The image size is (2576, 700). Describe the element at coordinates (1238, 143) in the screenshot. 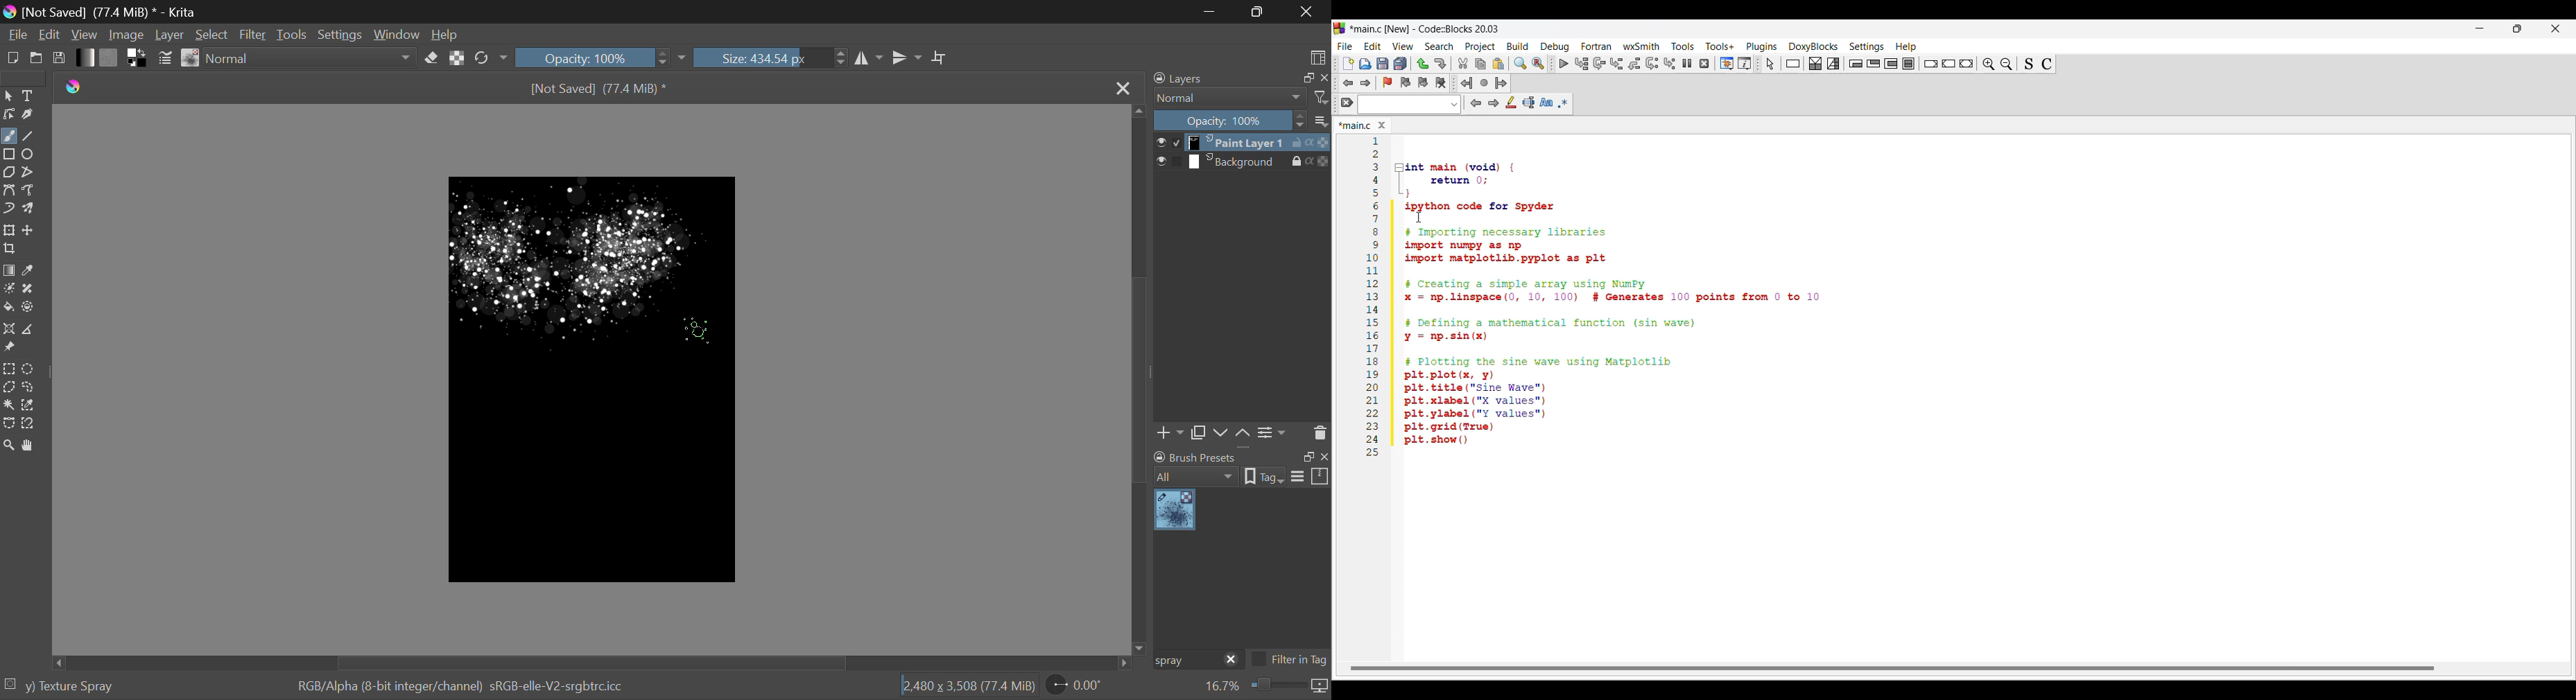

I see `layer 1` at that location.